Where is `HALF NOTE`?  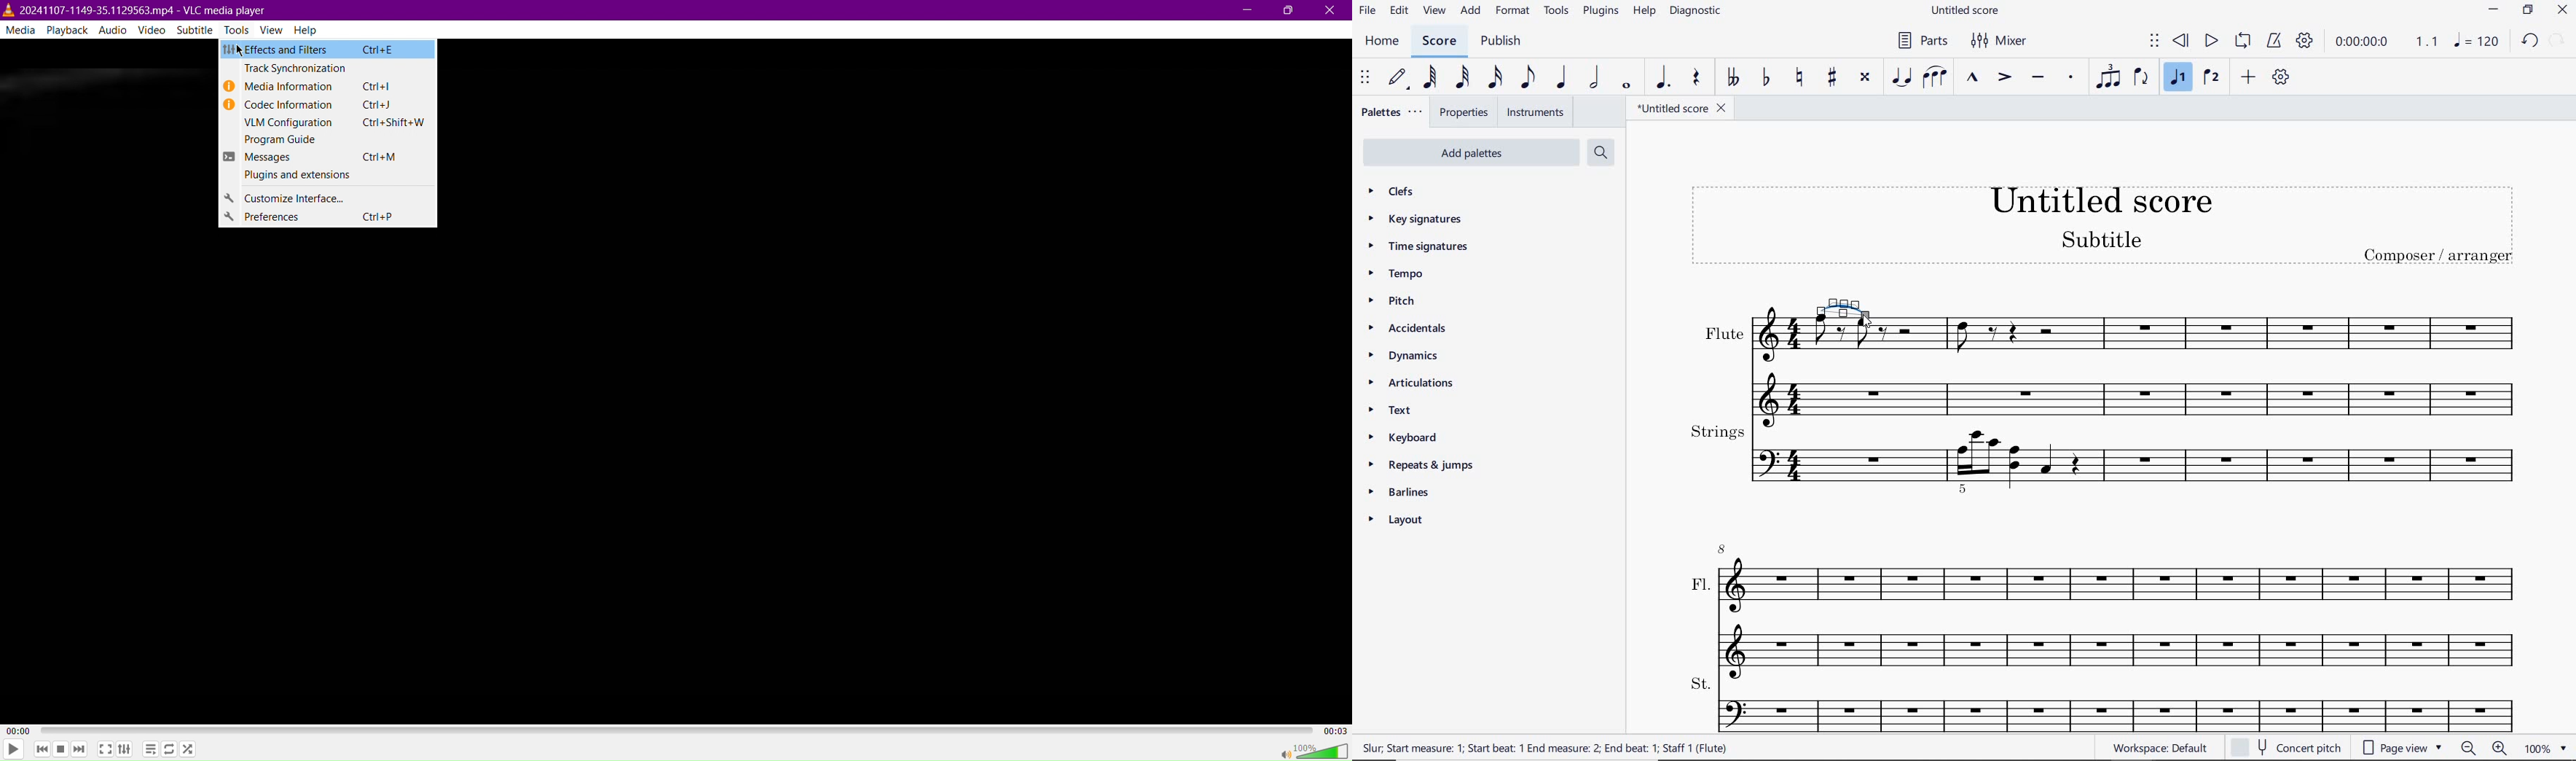 HALF NOTE is located at coordinates (1598, 78).